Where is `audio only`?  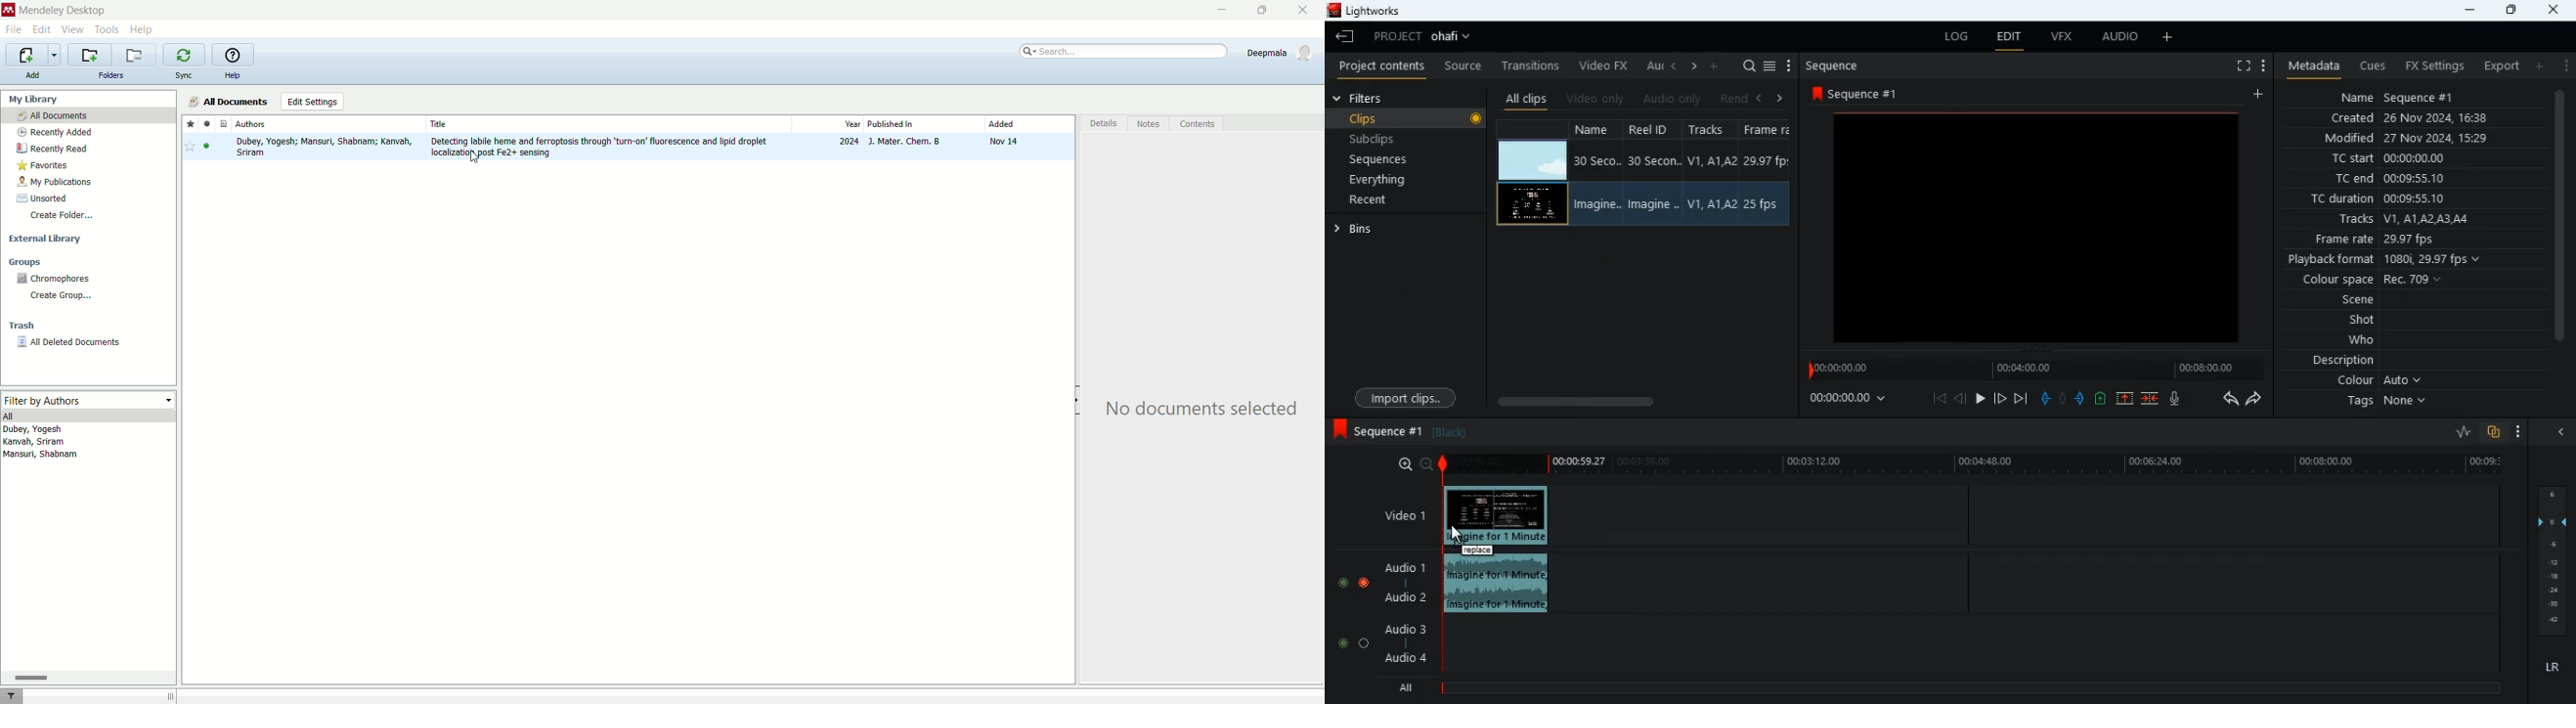
audio only is located at coordinates (1674, 99).